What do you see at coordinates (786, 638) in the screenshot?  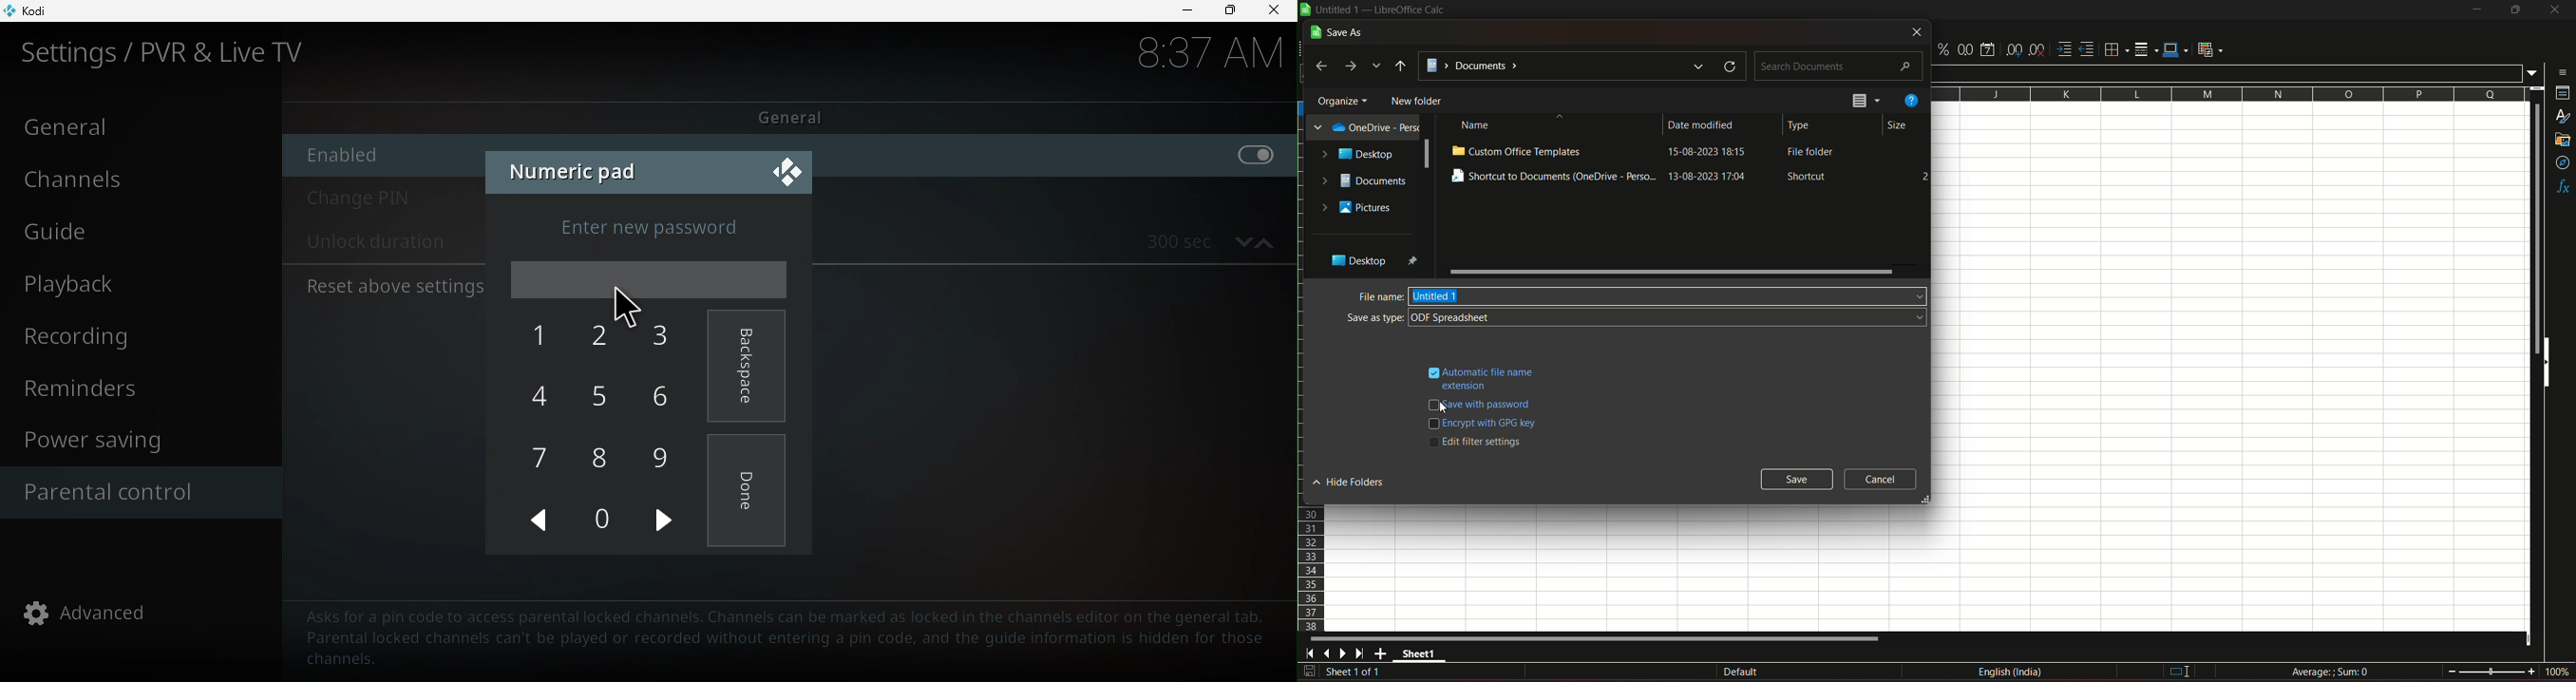 I see `Text to guide to help parental control configuration` at bounding box center [786, 638].